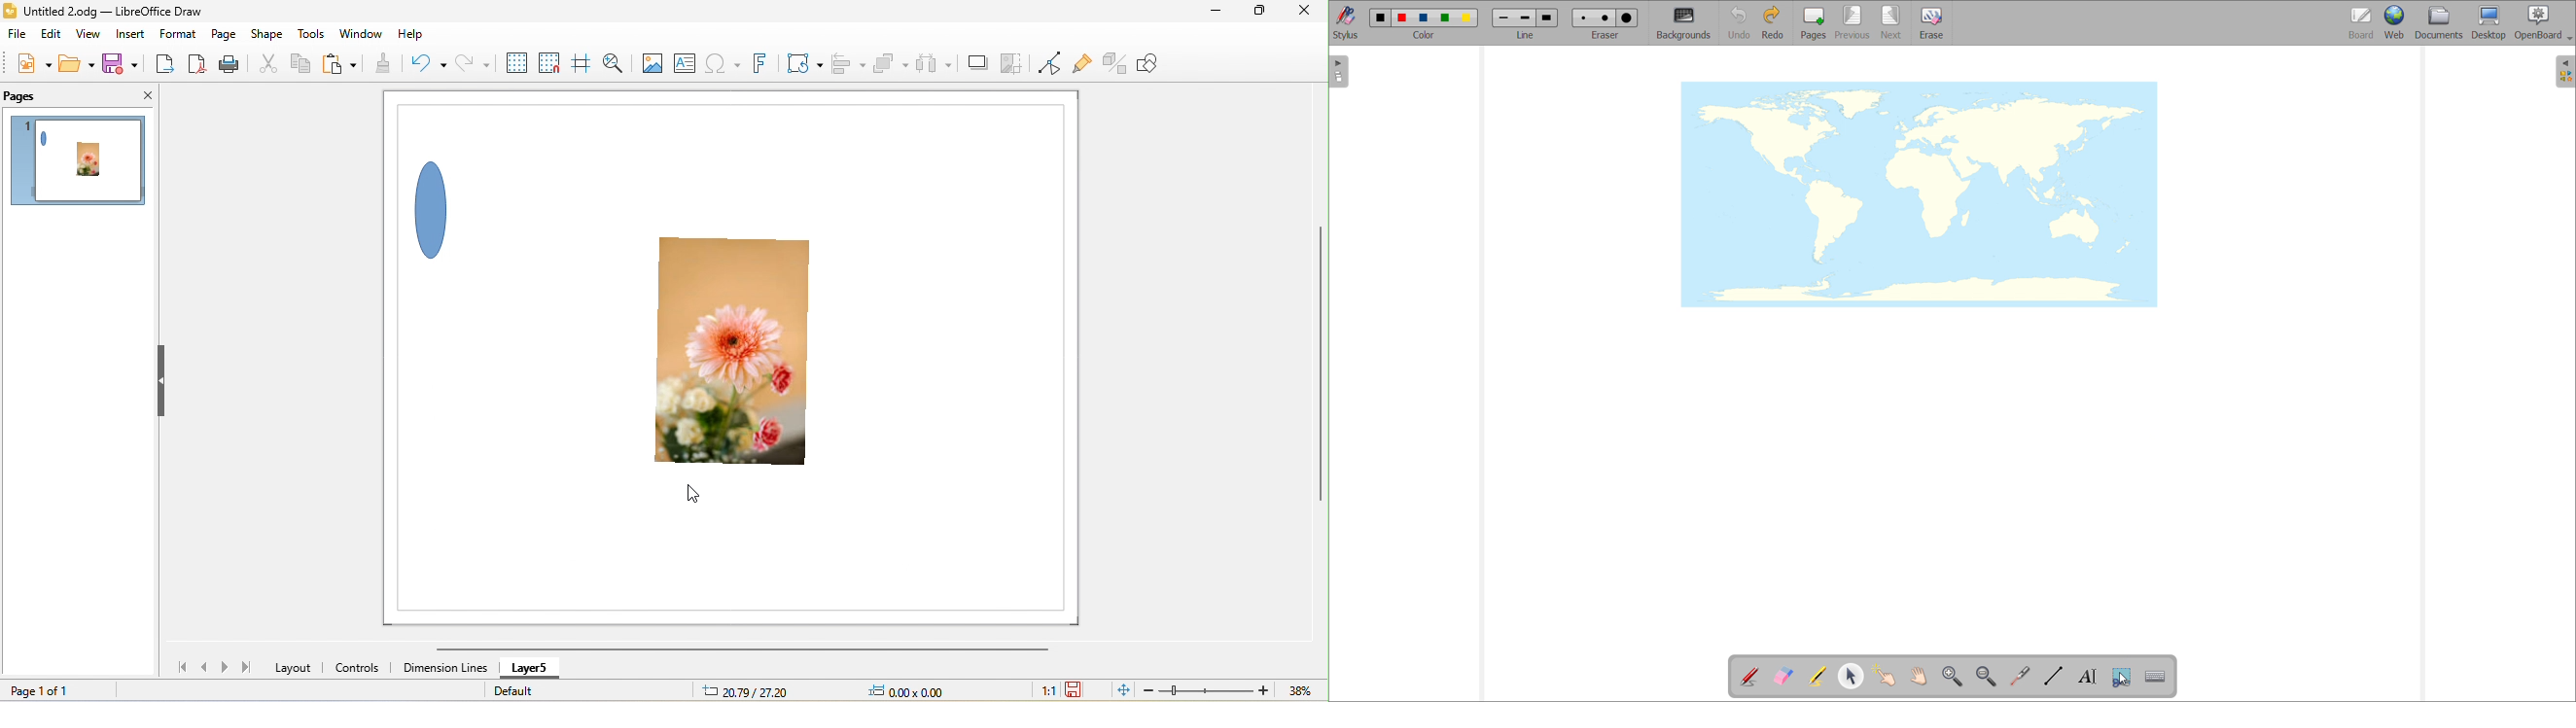 The width and height of the screenshot is (2576, 728). Describe the element at coordinates (1254, 14) in the screenshot. I see `maximize` at that location.